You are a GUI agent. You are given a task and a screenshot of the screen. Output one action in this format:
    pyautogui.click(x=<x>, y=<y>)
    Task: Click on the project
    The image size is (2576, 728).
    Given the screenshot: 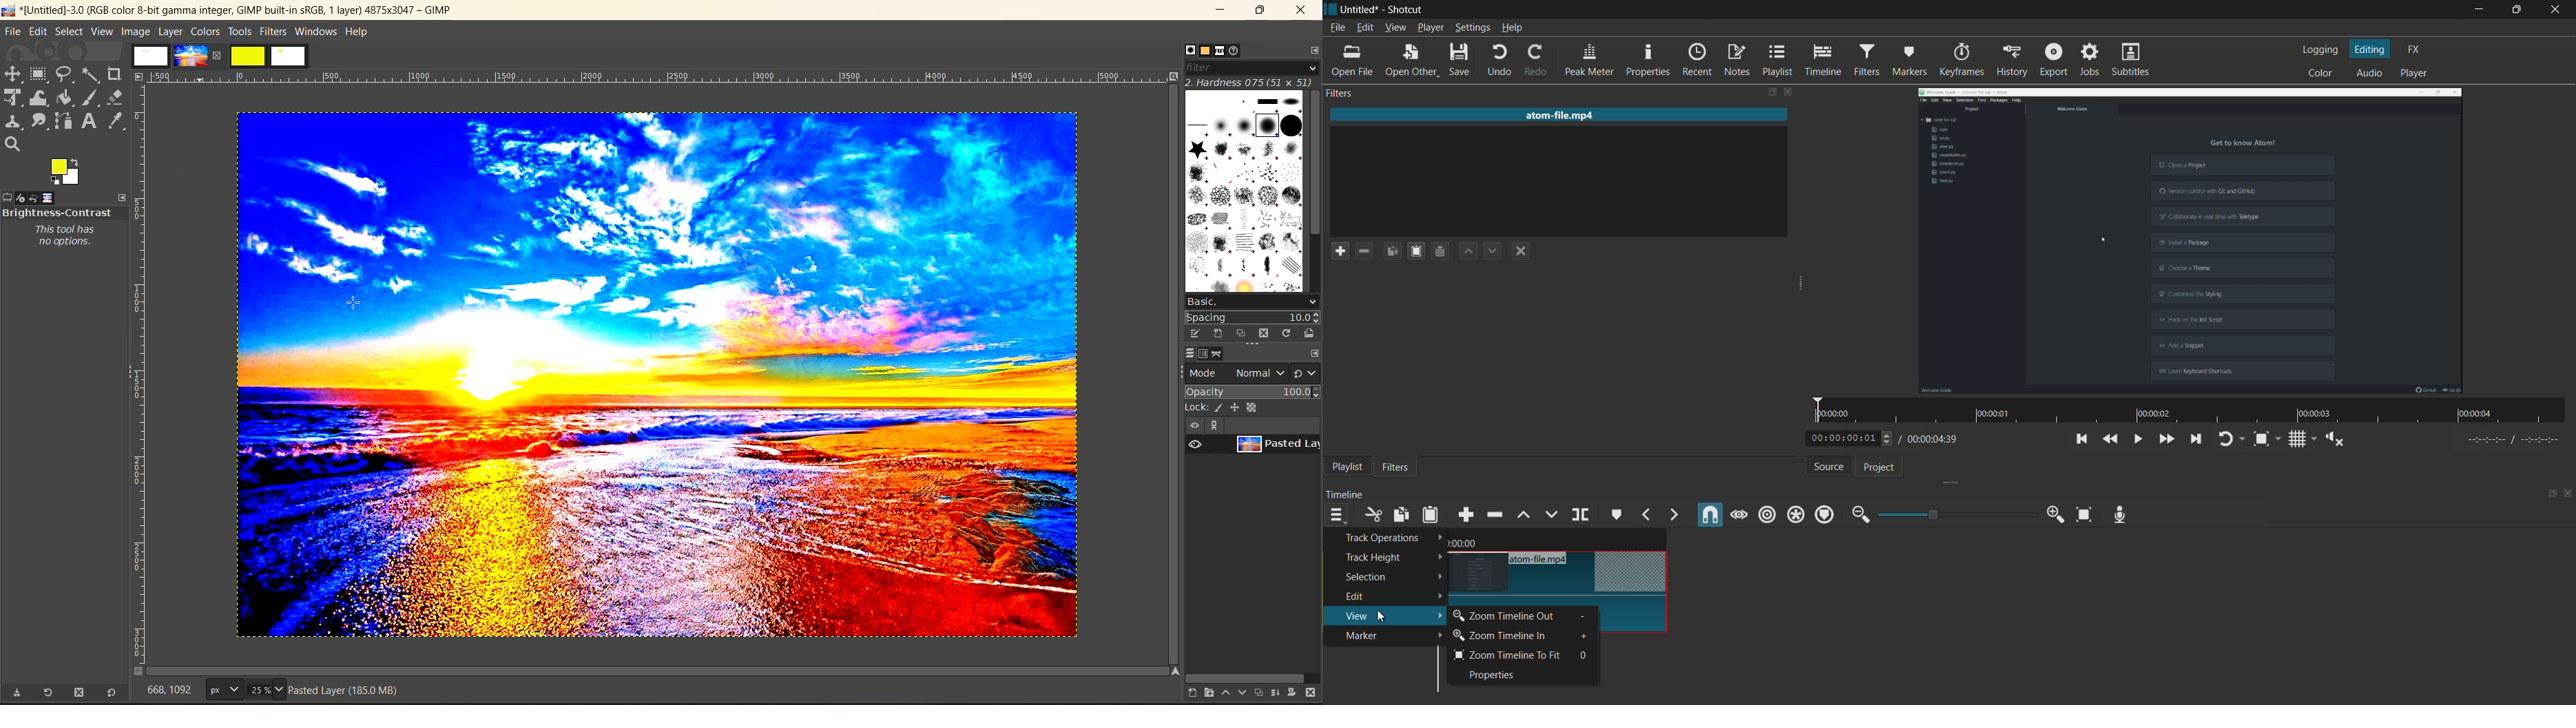 What is the action you would take?
    pyautogui.click(x=1879, y=467)
    